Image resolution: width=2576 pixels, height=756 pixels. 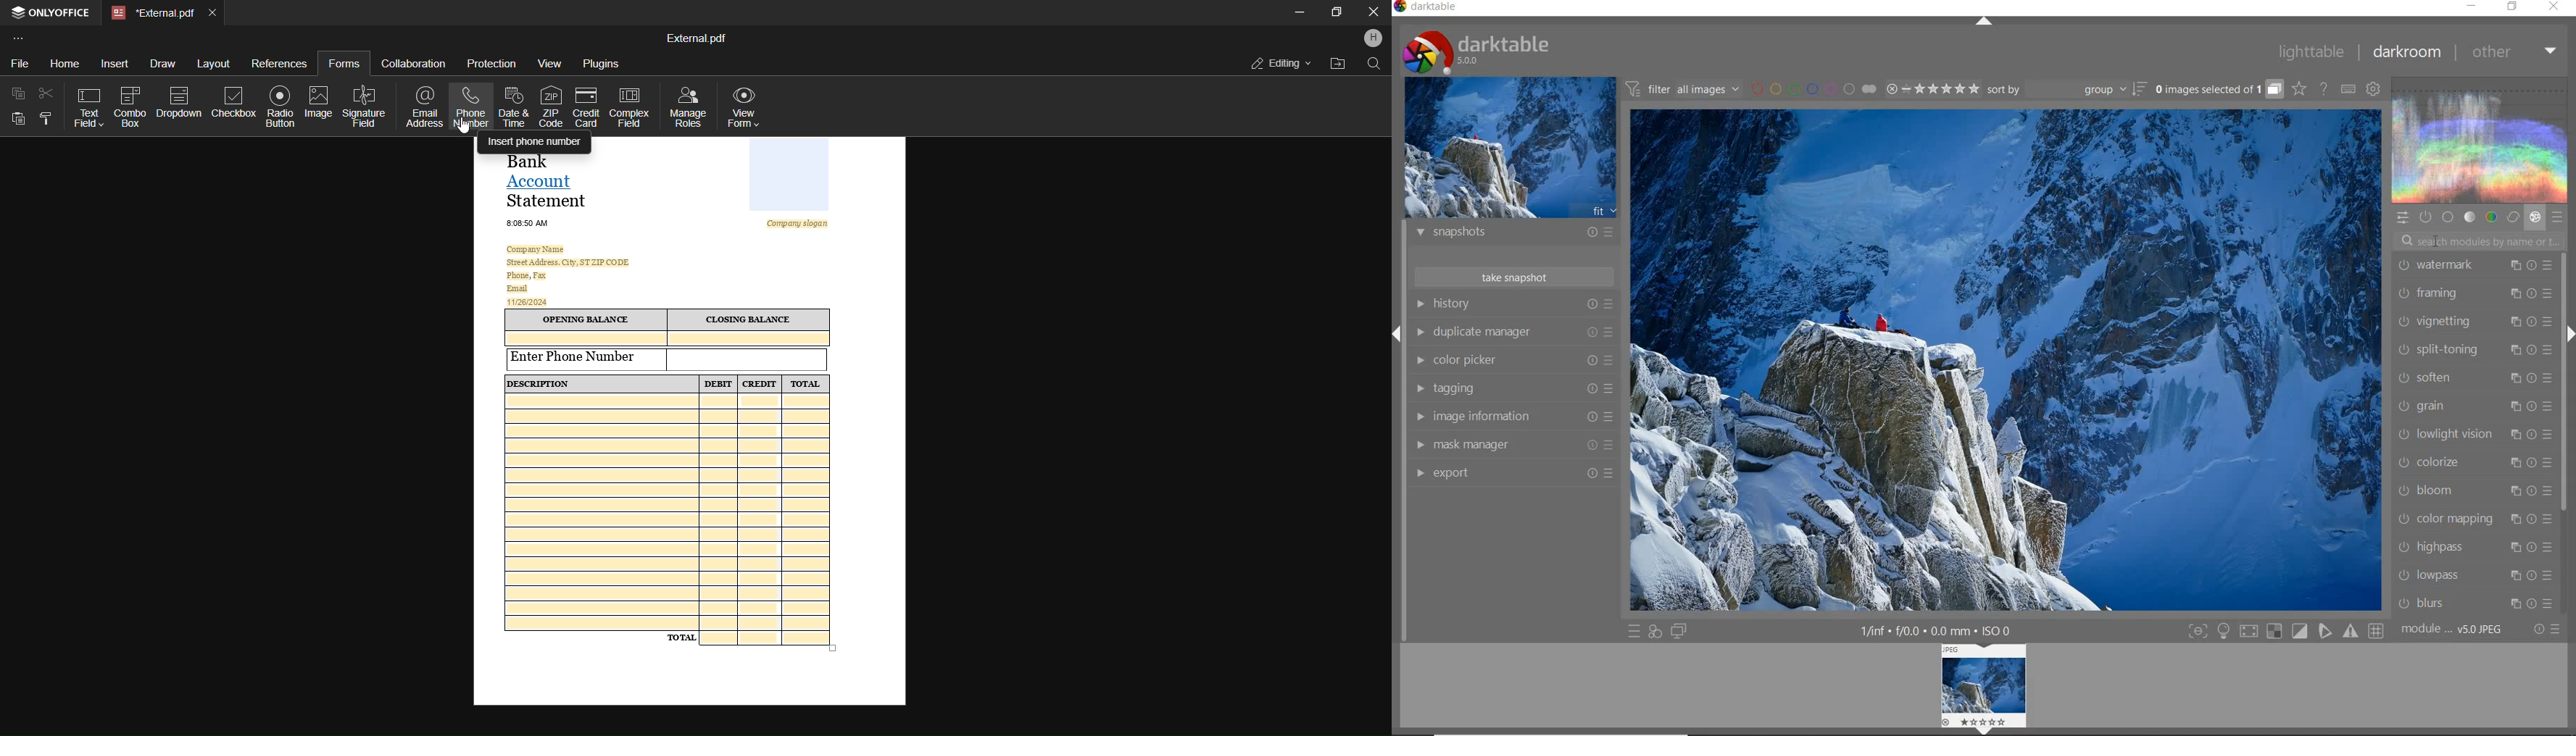 What do you see at coordinates (2478, 603) in the screenshot?
I see `blurs` at bounding box center [2478, 603].